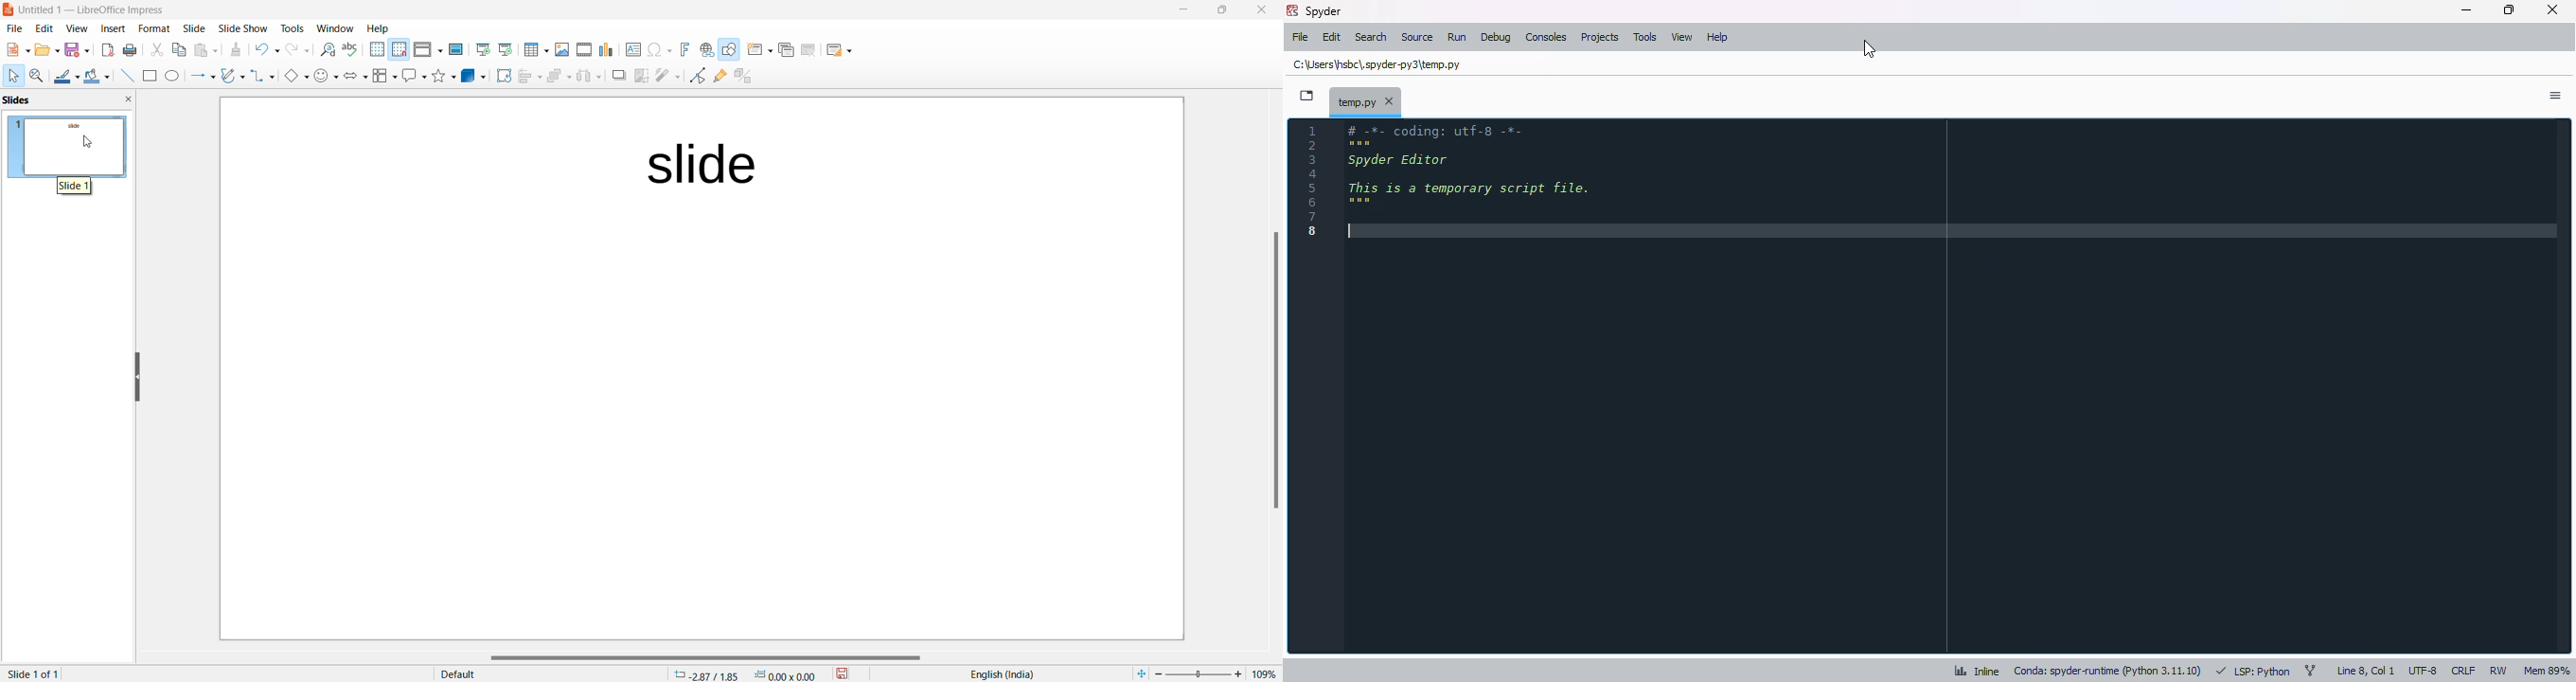  I want to click on Shadow, so click(614, 76).